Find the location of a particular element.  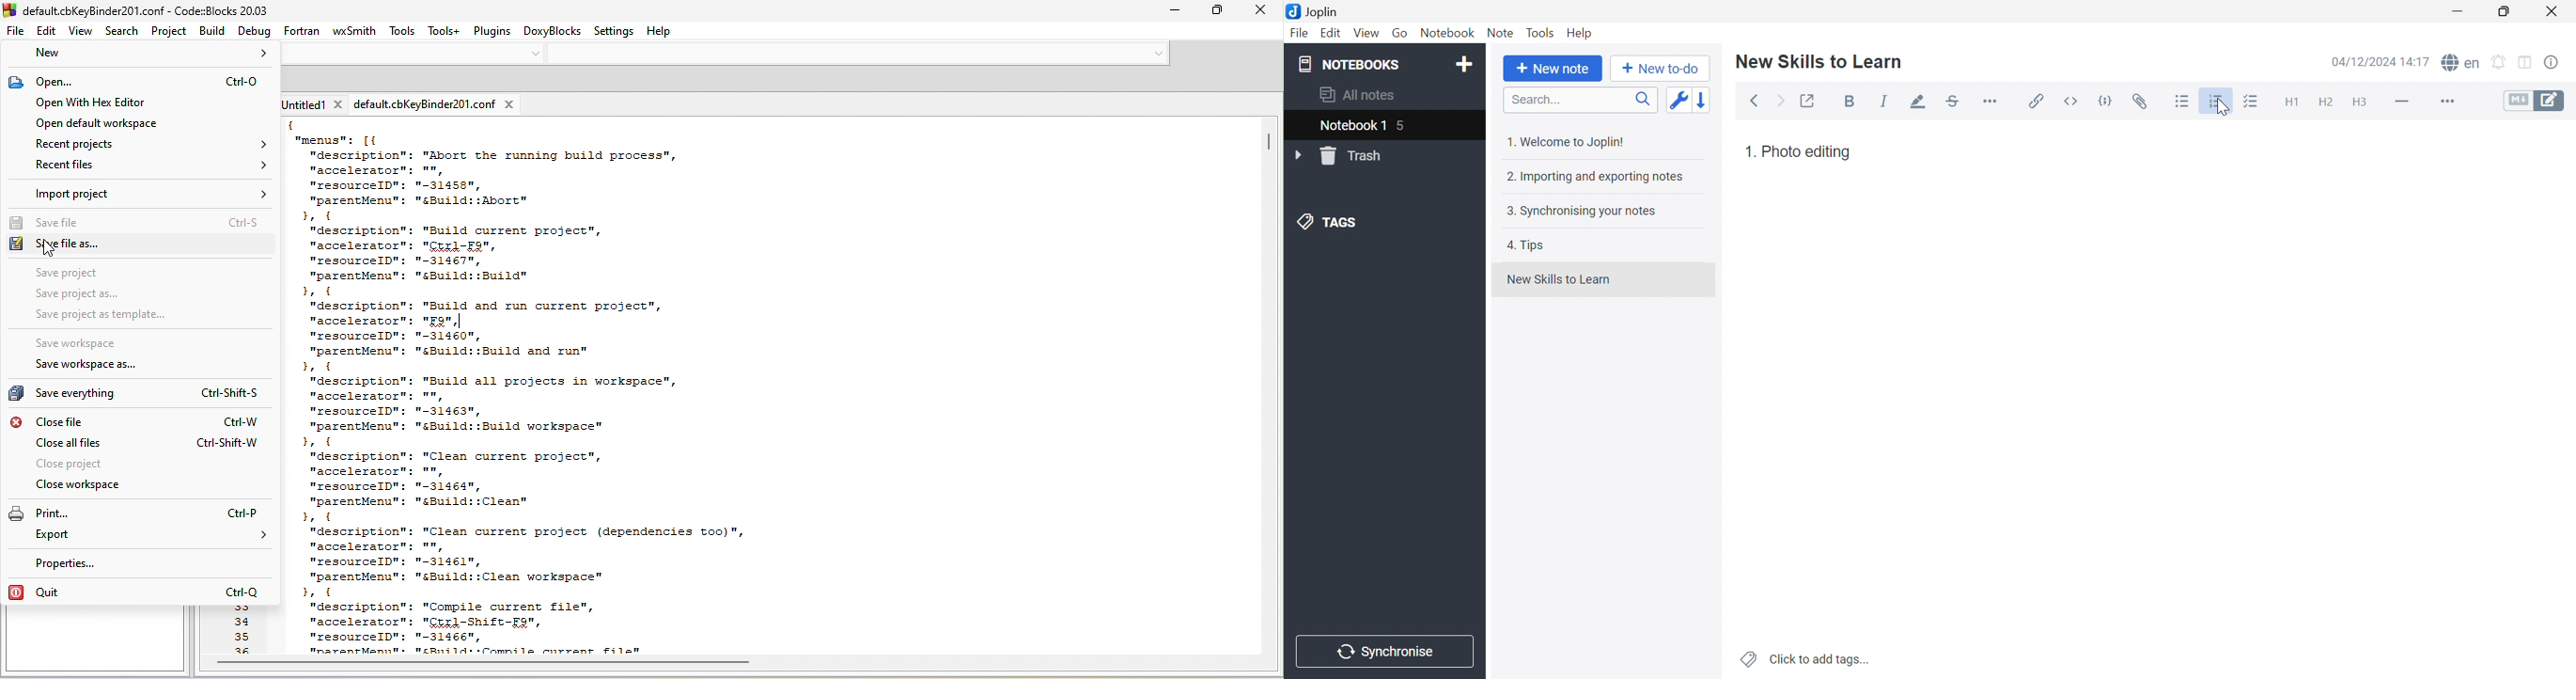

Toggl external editing is located at coordinates (1809, 101).